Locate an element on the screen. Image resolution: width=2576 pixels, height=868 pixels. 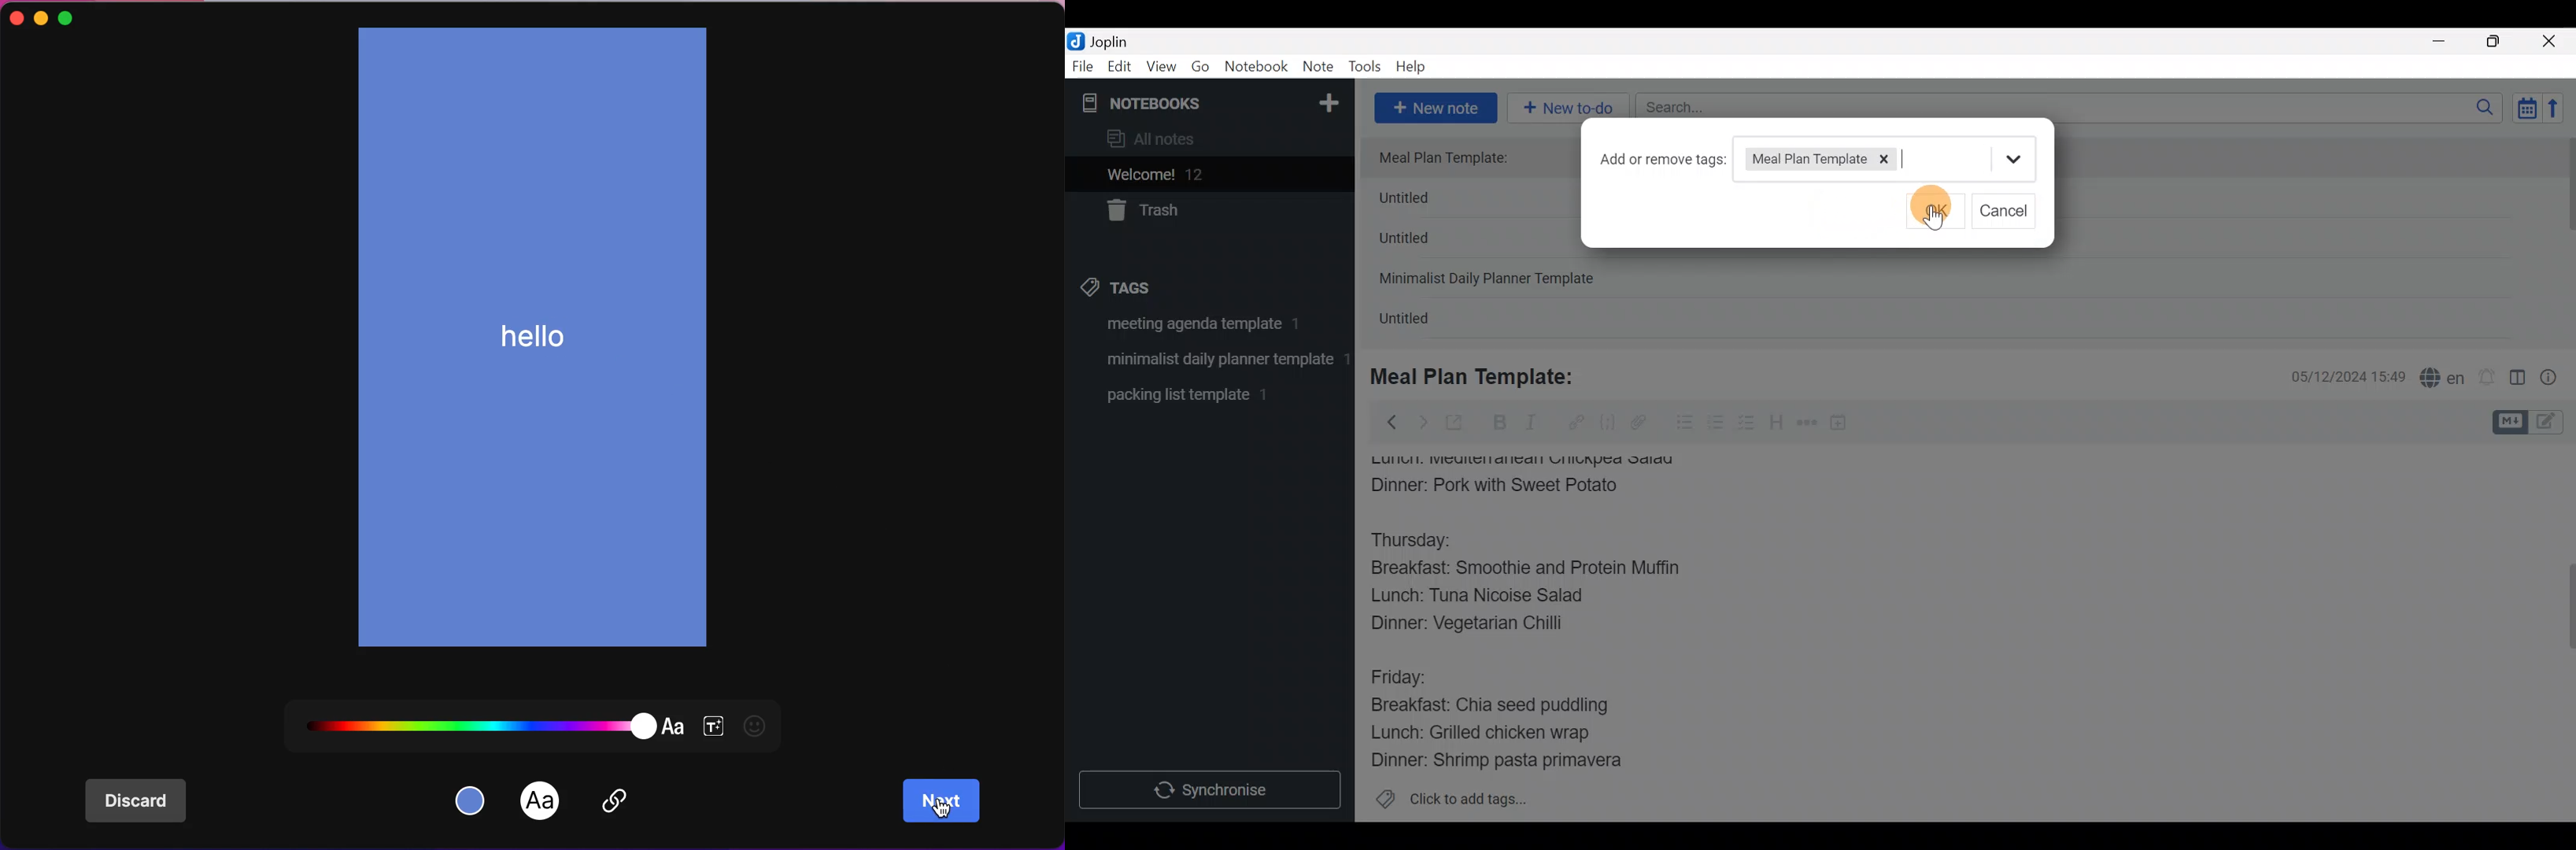
Thursday: is located at coordinates (1422, 541).